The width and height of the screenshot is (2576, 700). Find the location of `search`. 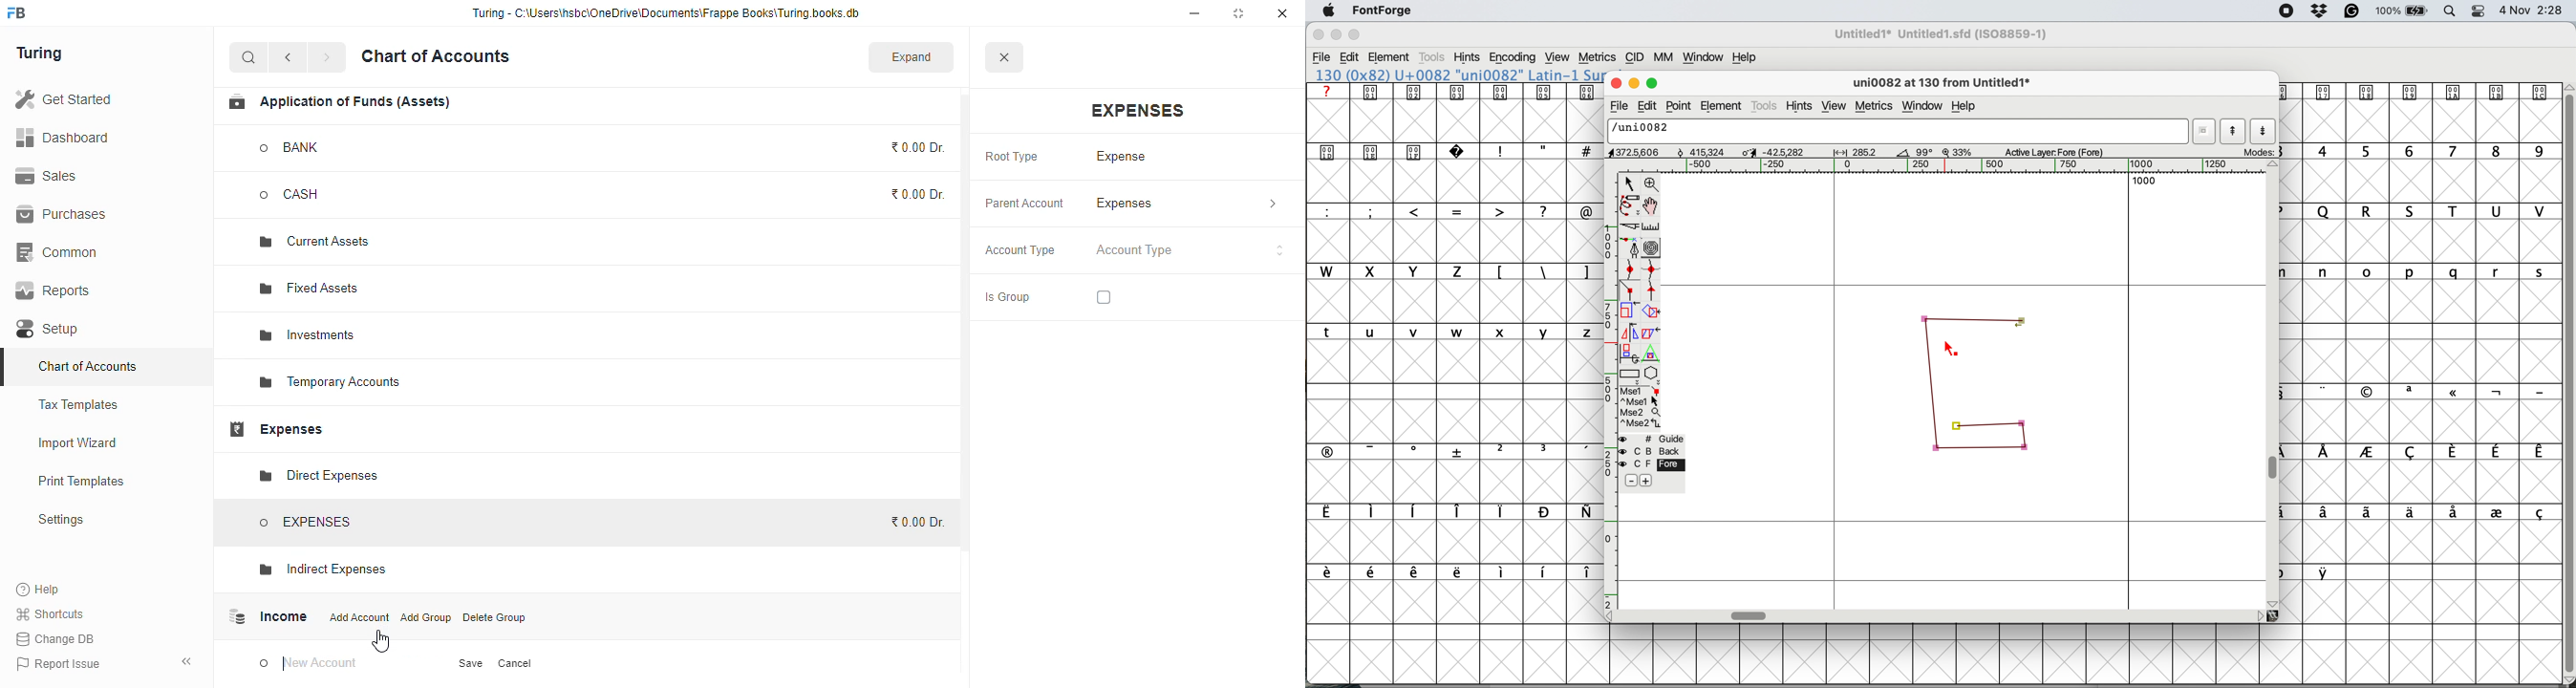

search is located at coordinates (249, 57).